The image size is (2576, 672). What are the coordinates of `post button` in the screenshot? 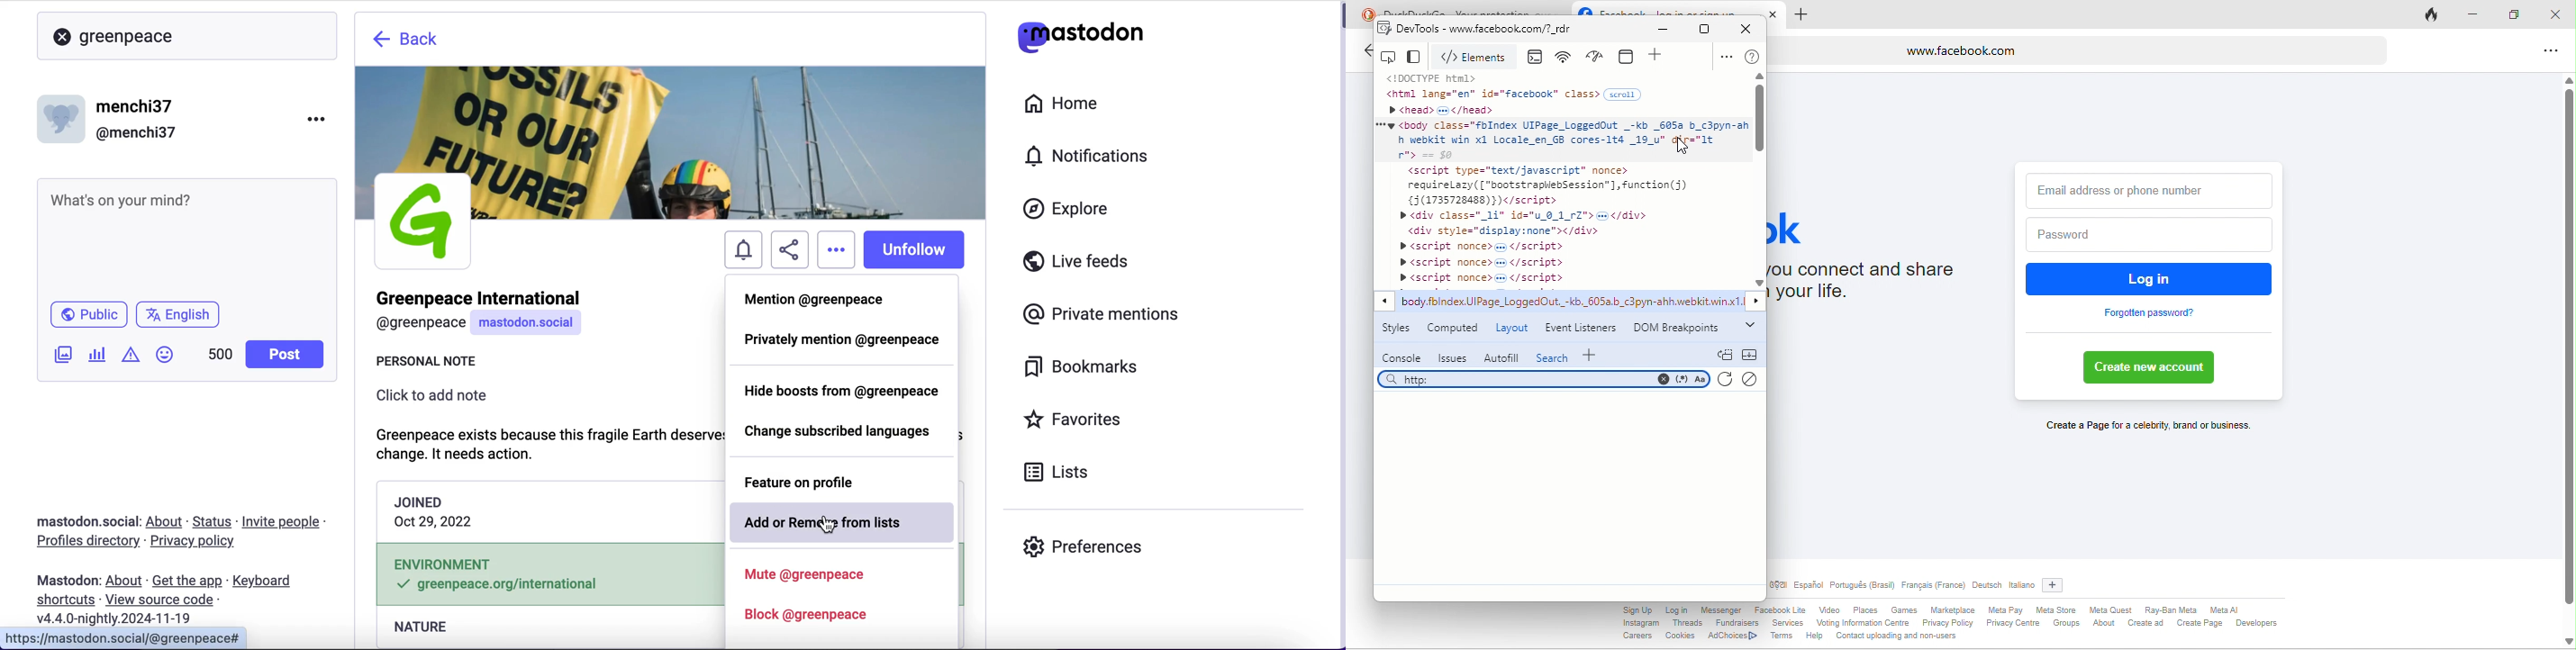 It's located at (288, 354).